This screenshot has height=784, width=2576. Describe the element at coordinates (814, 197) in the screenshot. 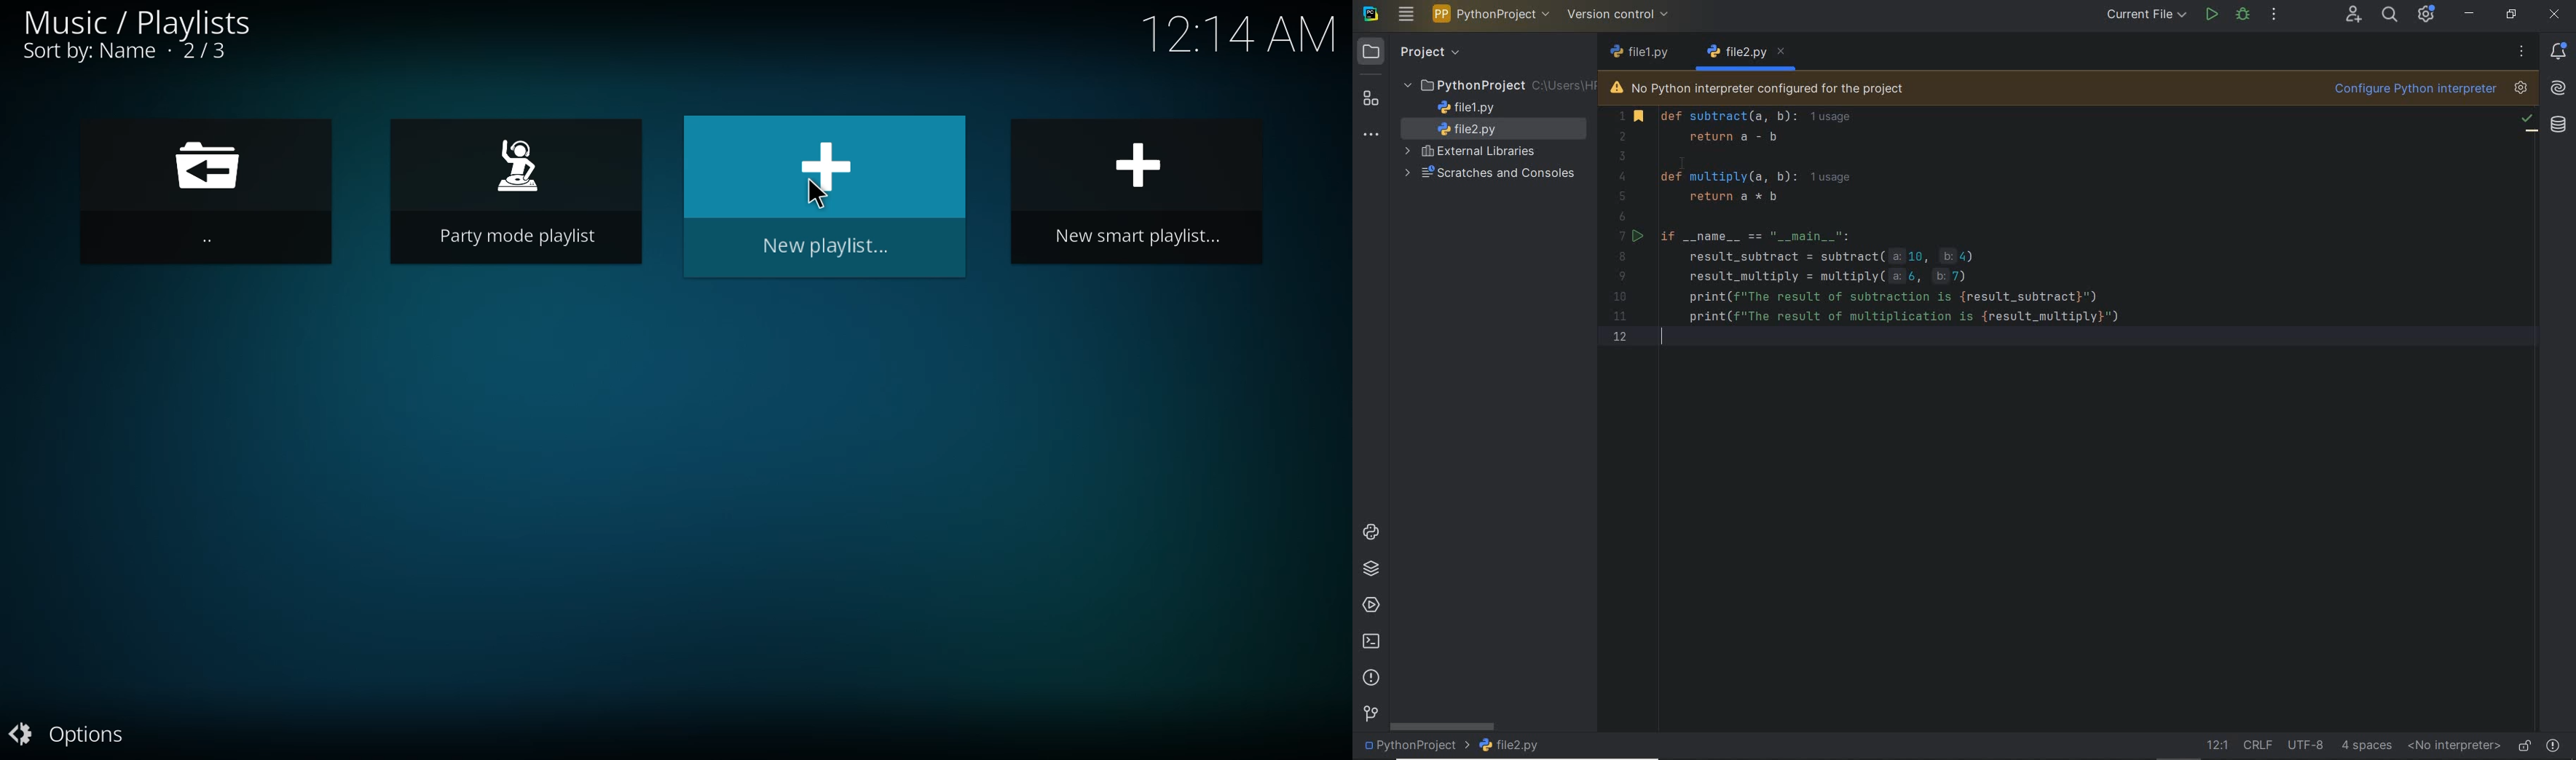

I see `new playlist` at that location.